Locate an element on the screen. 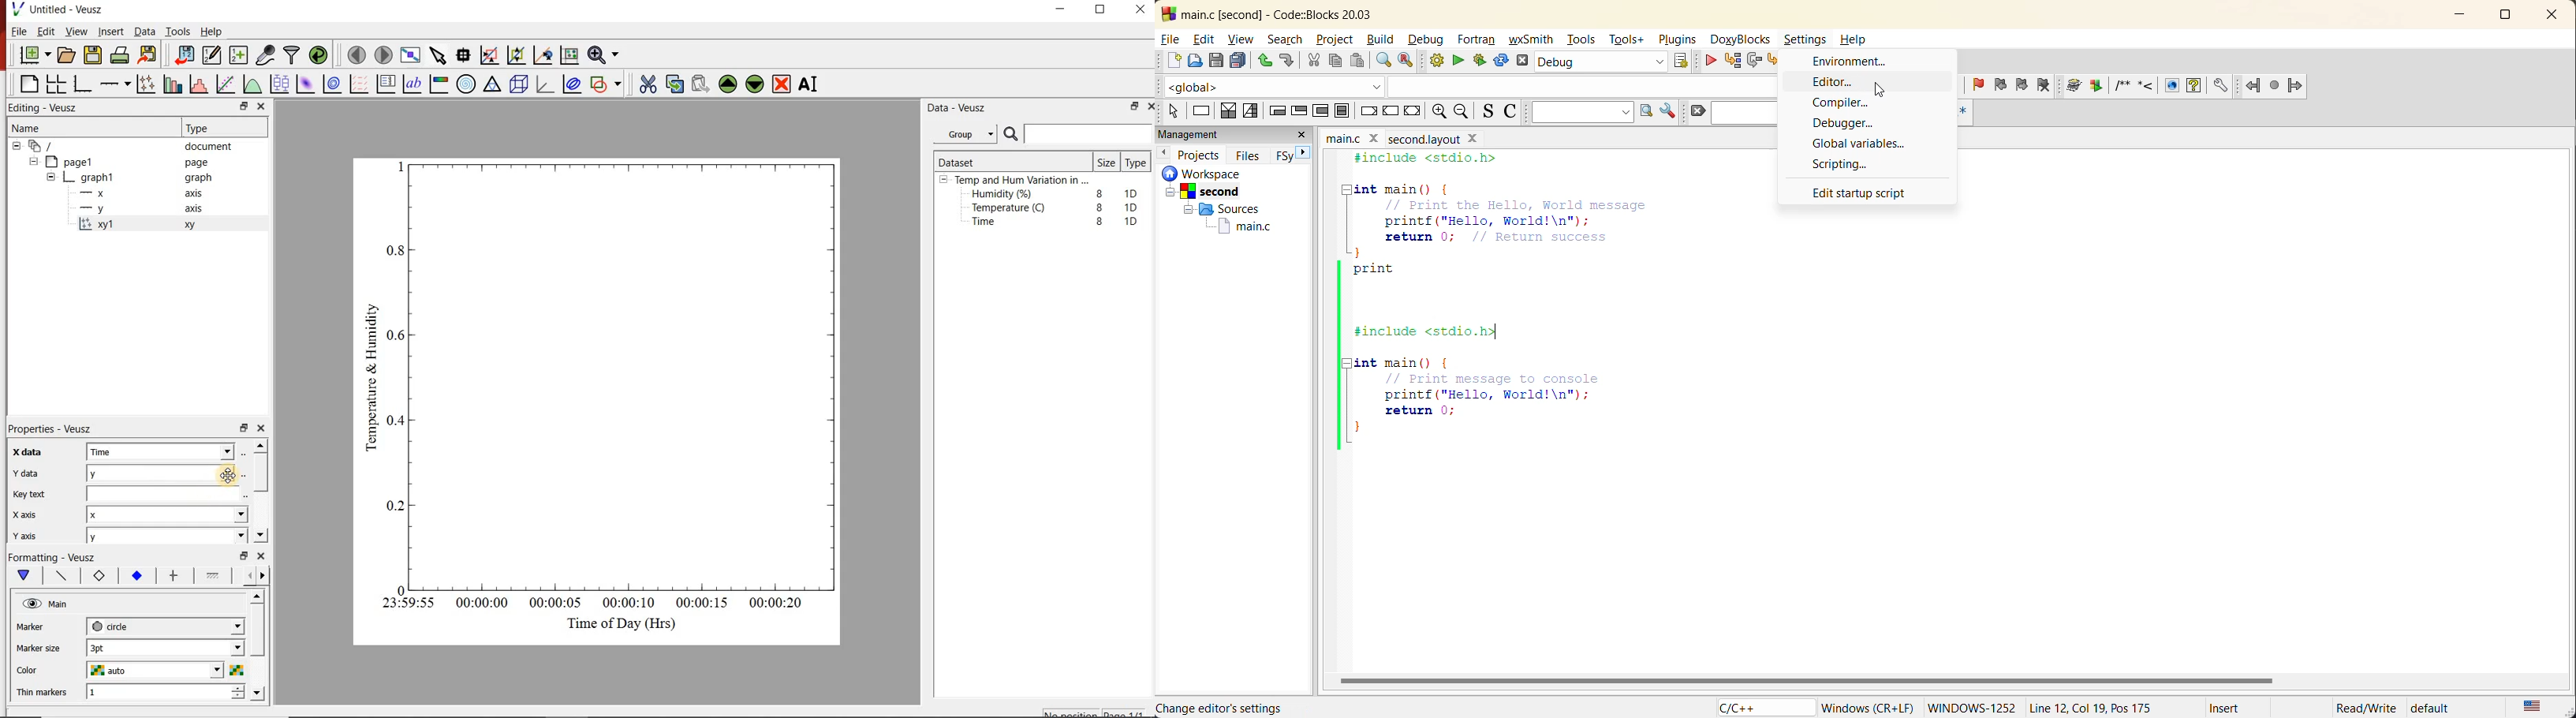 The image size is (2576, 728). new is located at coordinates (1169, 61).